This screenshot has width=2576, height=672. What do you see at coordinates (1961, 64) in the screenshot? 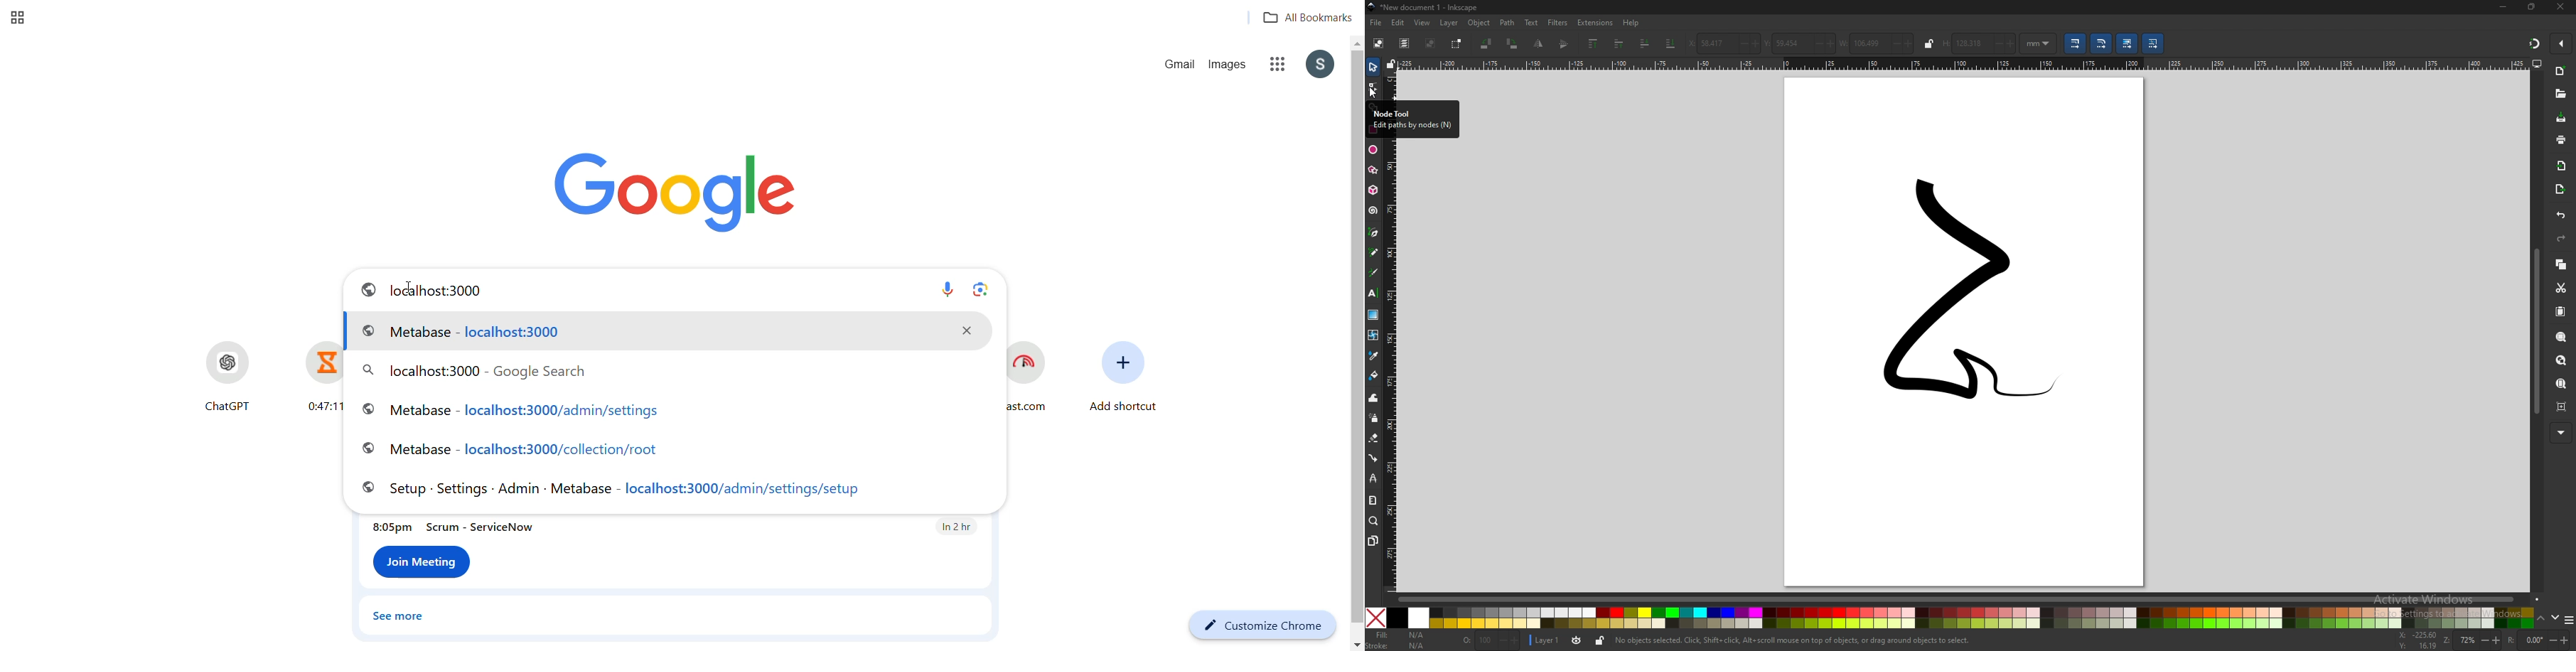
I see `horizontal scale` at bounding box center [1961, 64].